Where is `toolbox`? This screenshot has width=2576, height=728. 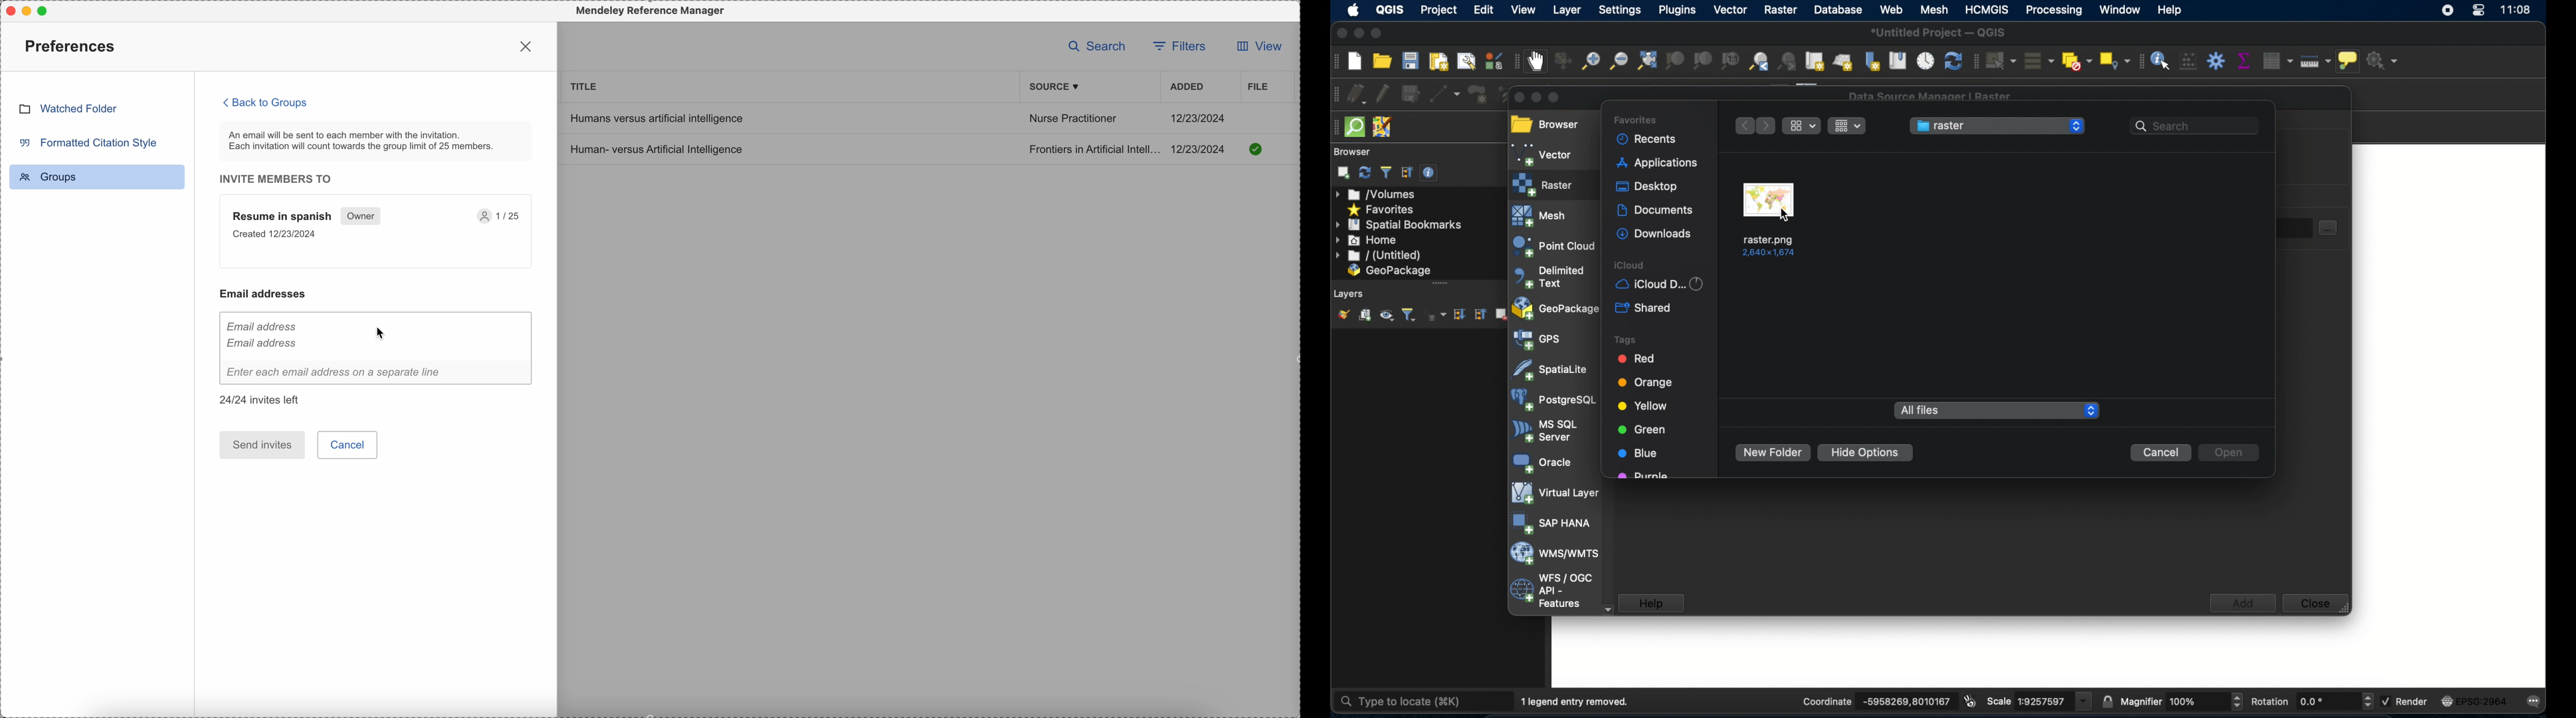
toolbox is located at coordinates (2217, 60).